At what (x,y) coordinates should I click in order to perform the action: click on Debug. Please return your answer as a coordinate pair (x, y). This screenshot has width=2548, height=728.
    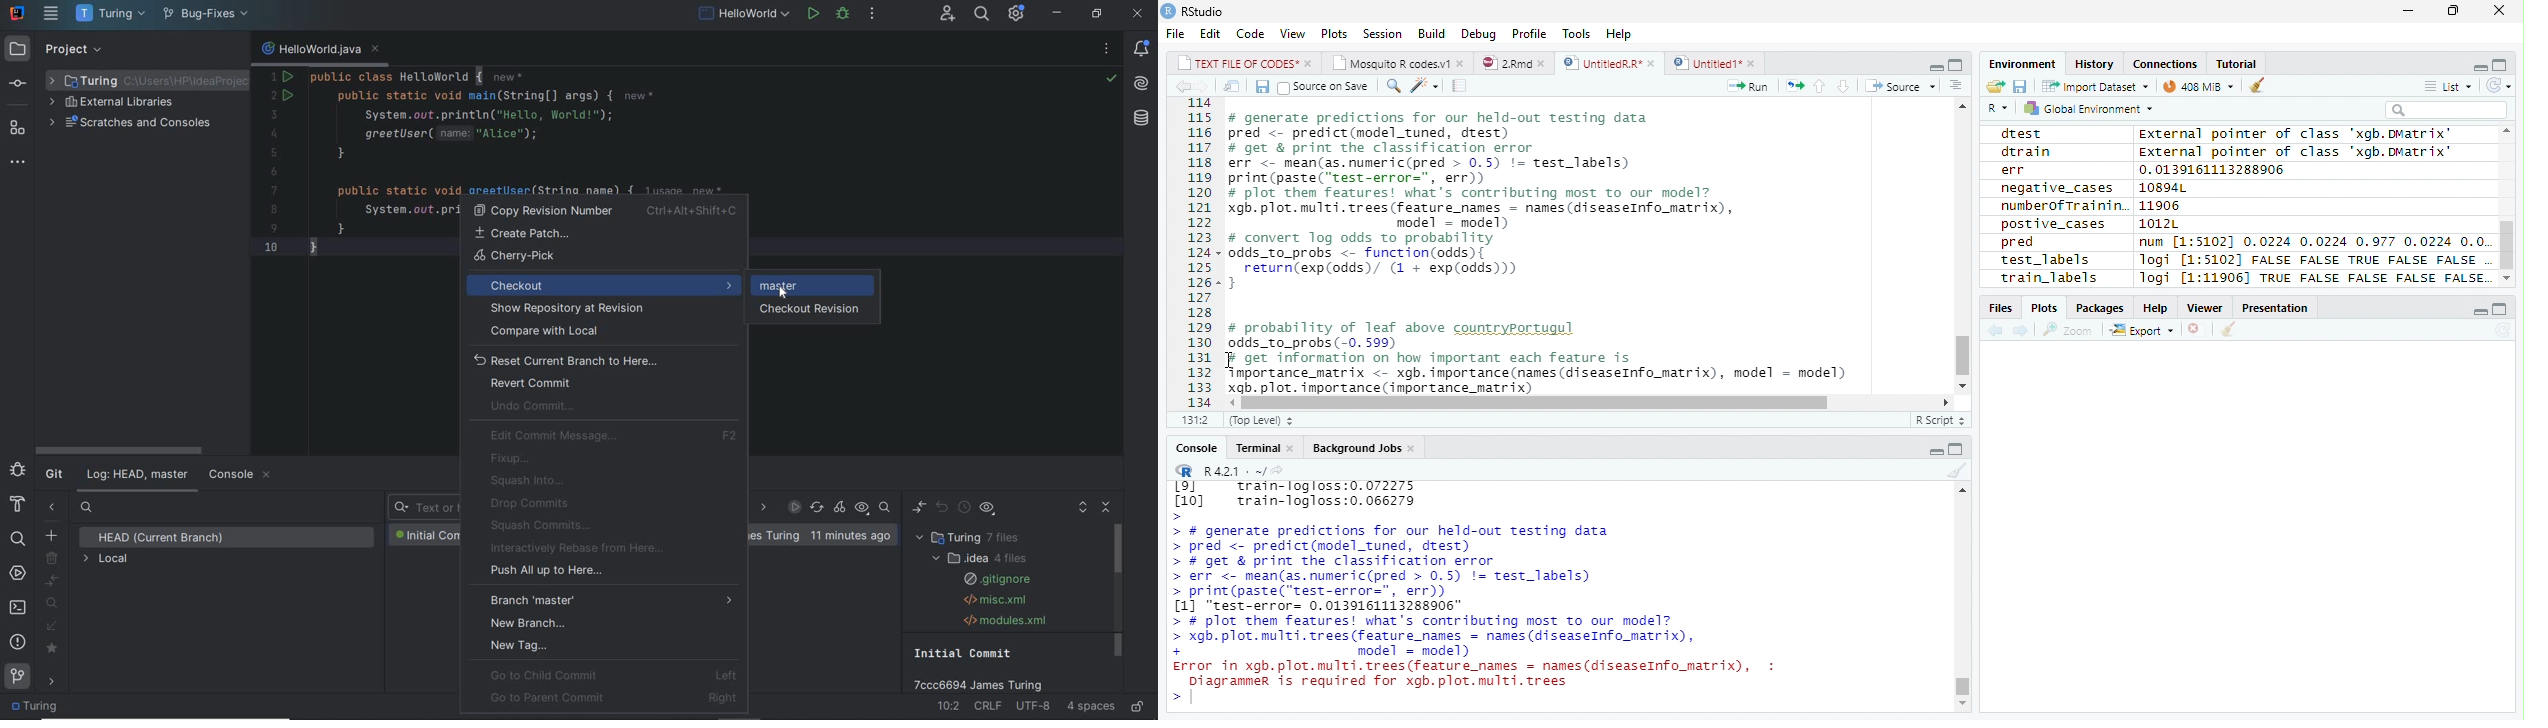
    Looking at the image, I should click on (1477, 35).